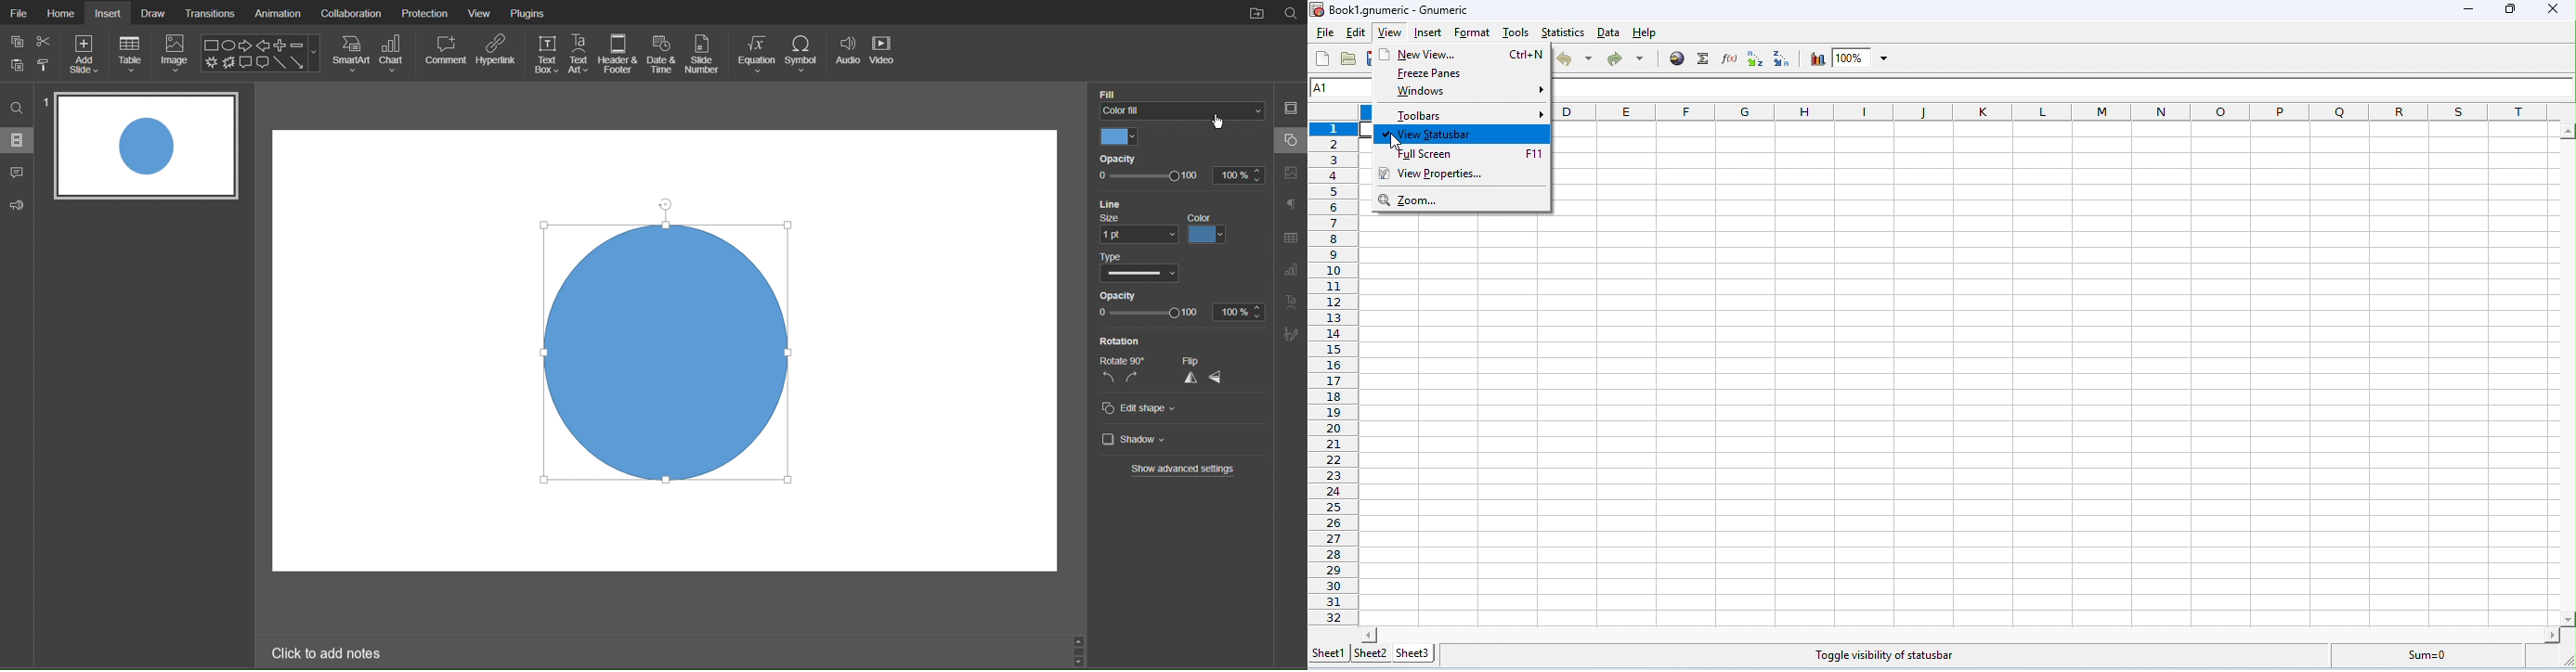 The width and height of the screenshot is (2576, 672). I want to click on copy, so click(20, 67).